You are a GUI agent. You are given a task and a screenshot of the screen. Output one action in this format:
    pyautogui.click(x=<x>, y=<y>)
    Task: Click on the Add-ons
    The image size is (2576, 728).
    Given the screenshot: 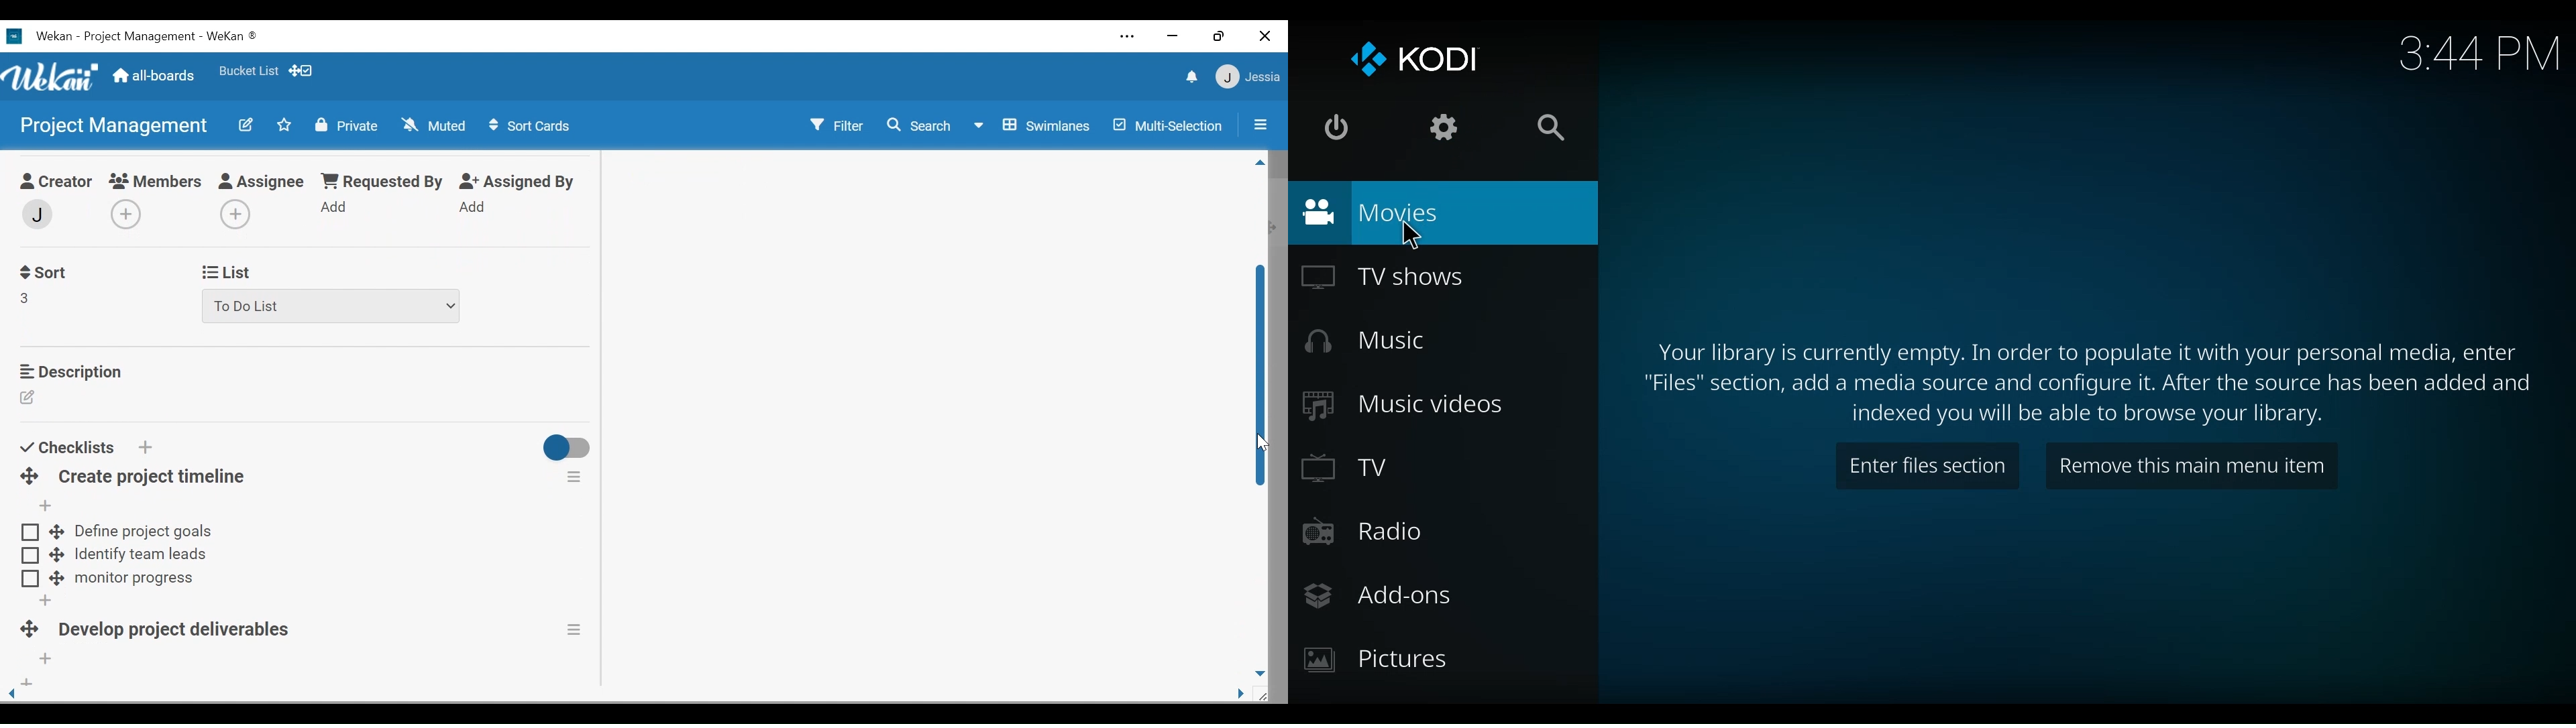 What is the action you would take?
    pyautogui.click(x=1383, y=598)
    